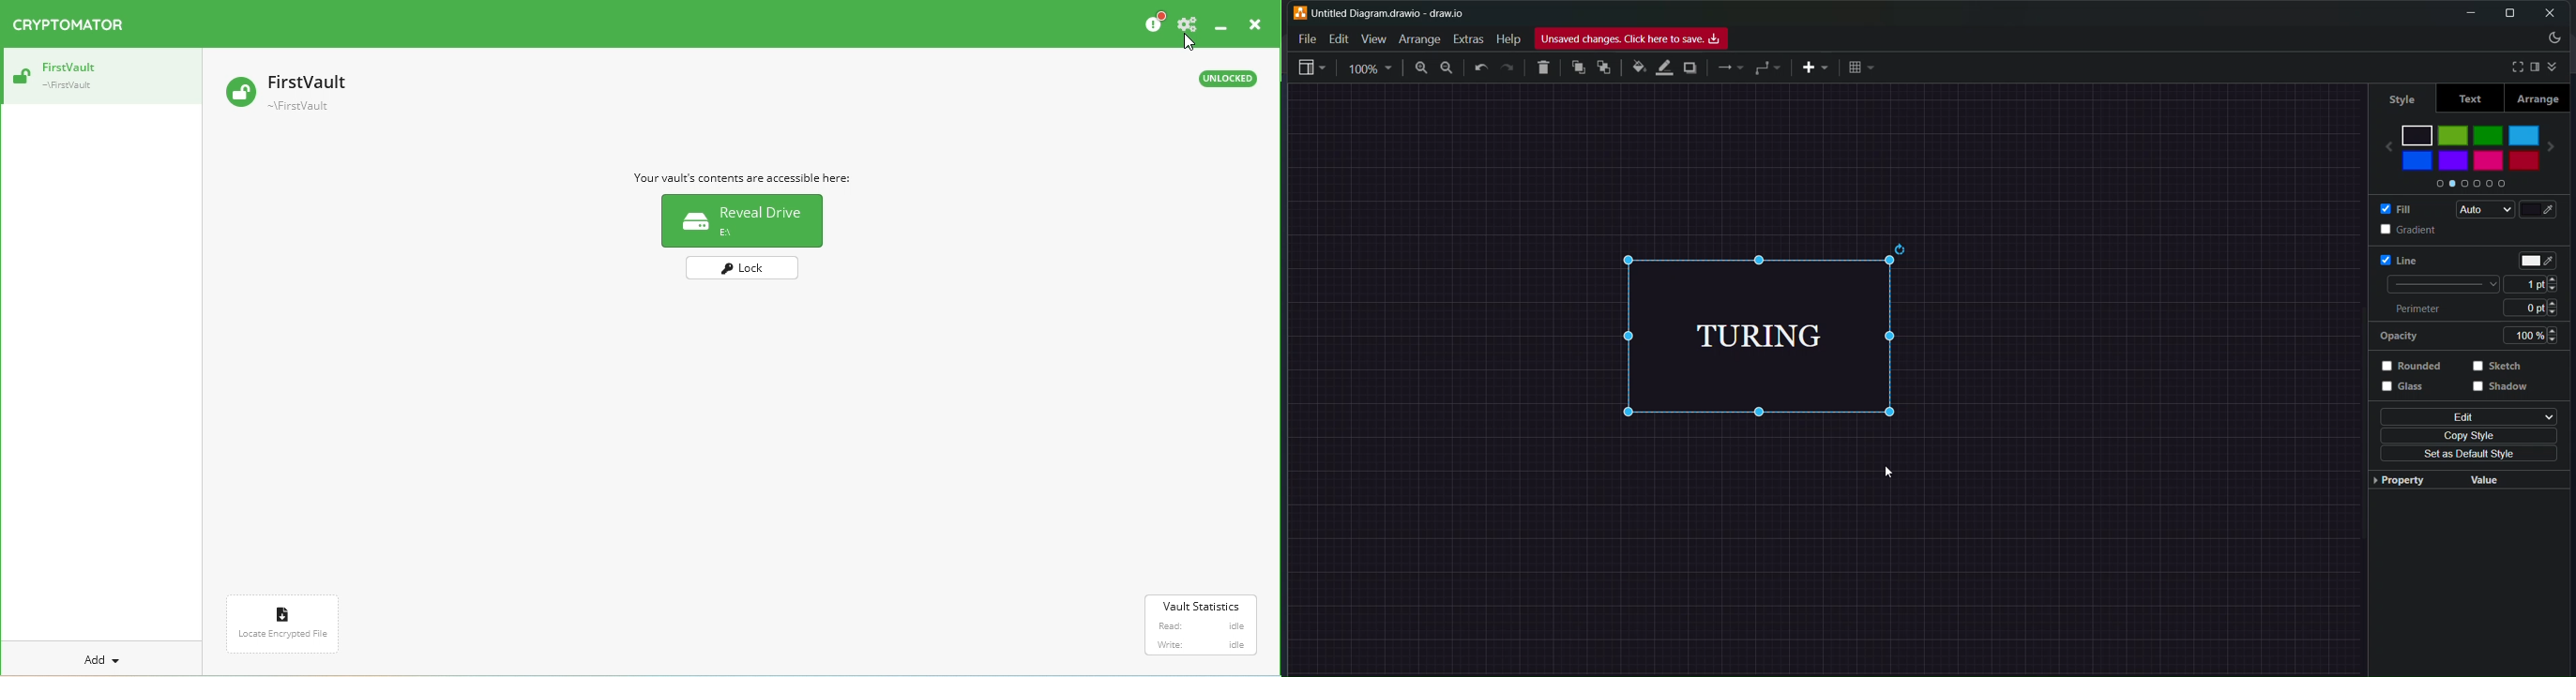  I want to click on logo, so click(1299, 12).